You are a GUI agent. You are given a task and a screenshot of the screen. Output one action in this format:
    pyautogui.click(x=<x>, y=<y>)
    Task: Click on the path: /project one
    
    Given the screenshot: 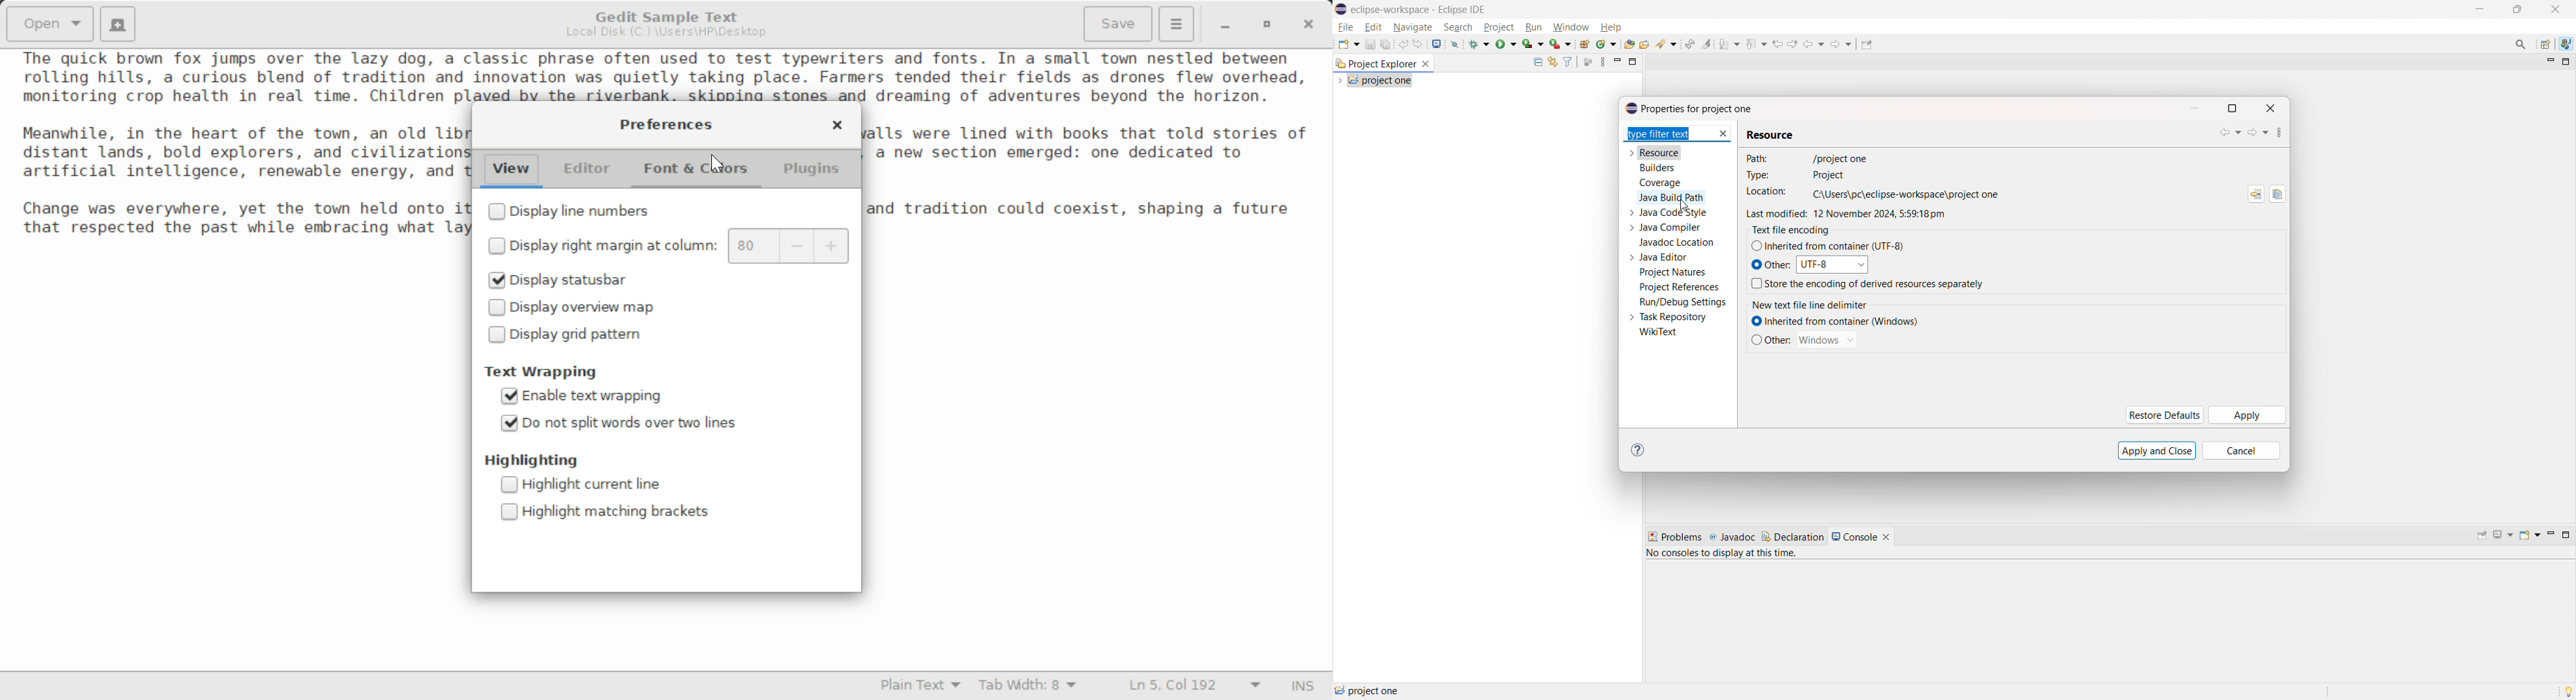 What is the action you would take?
    pyautogui.click(x=1875, y=159)
    